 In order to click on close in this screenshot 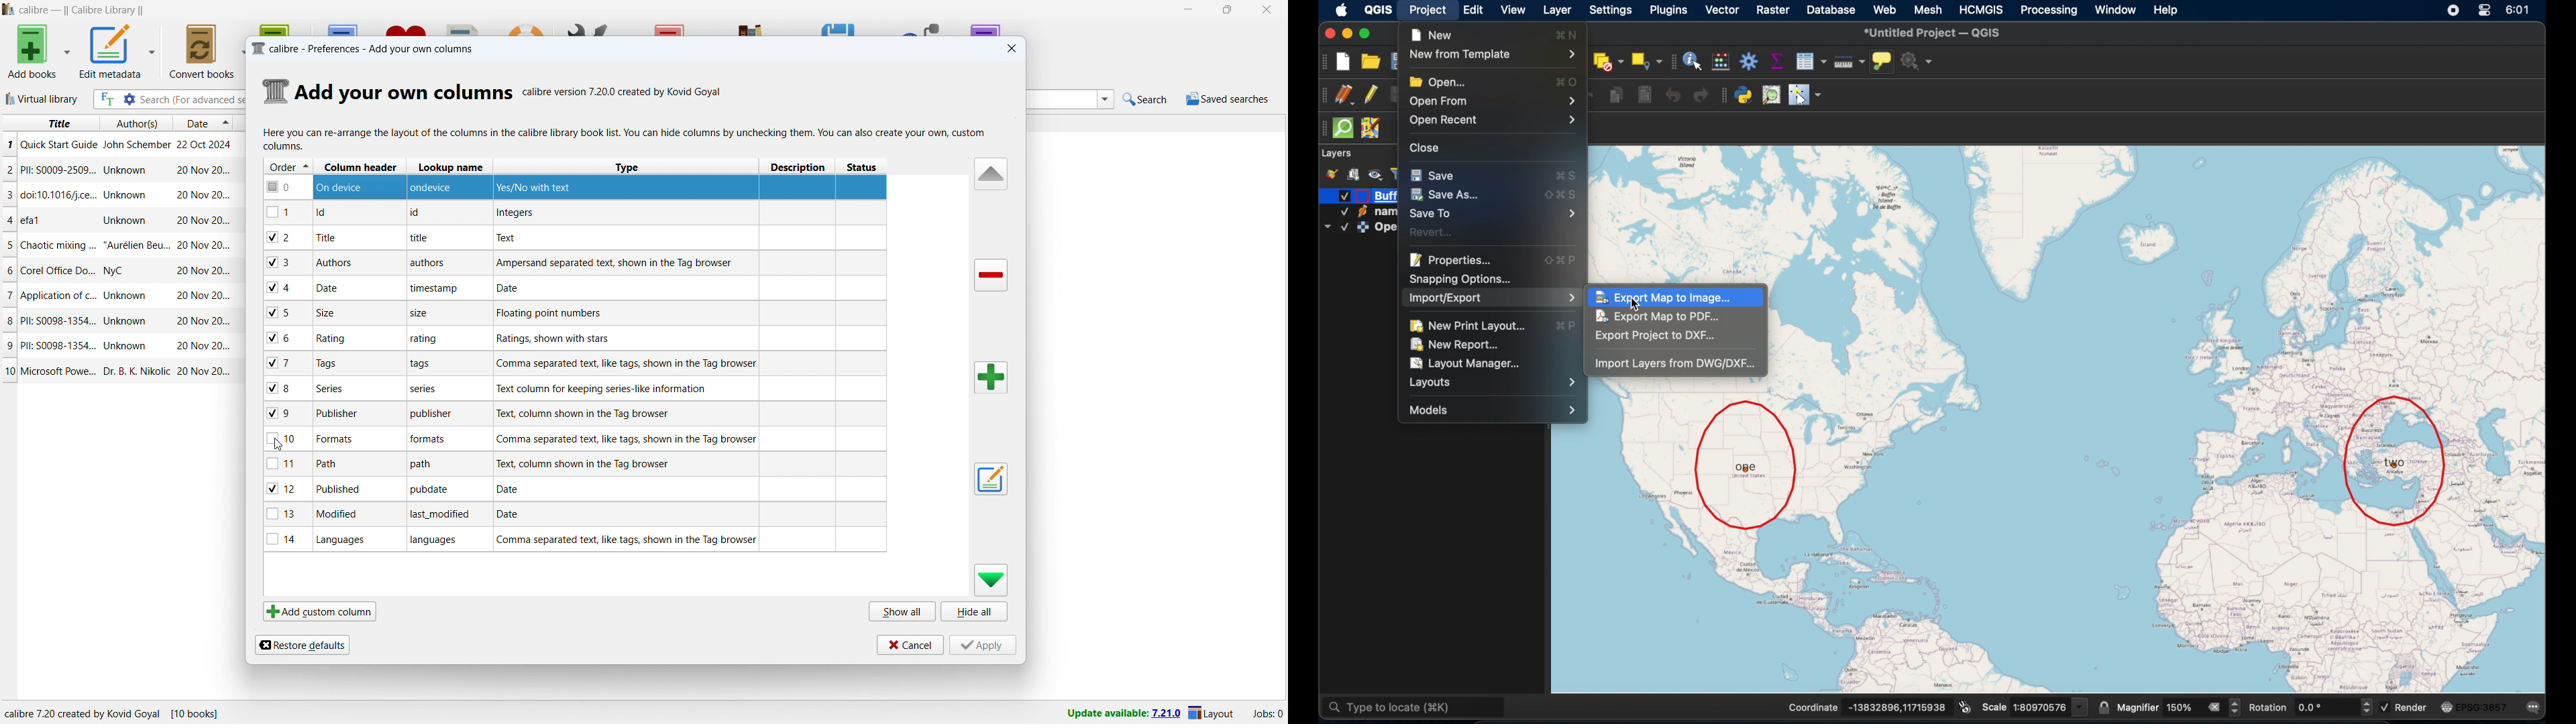, I will do `click(1268, 9)`.